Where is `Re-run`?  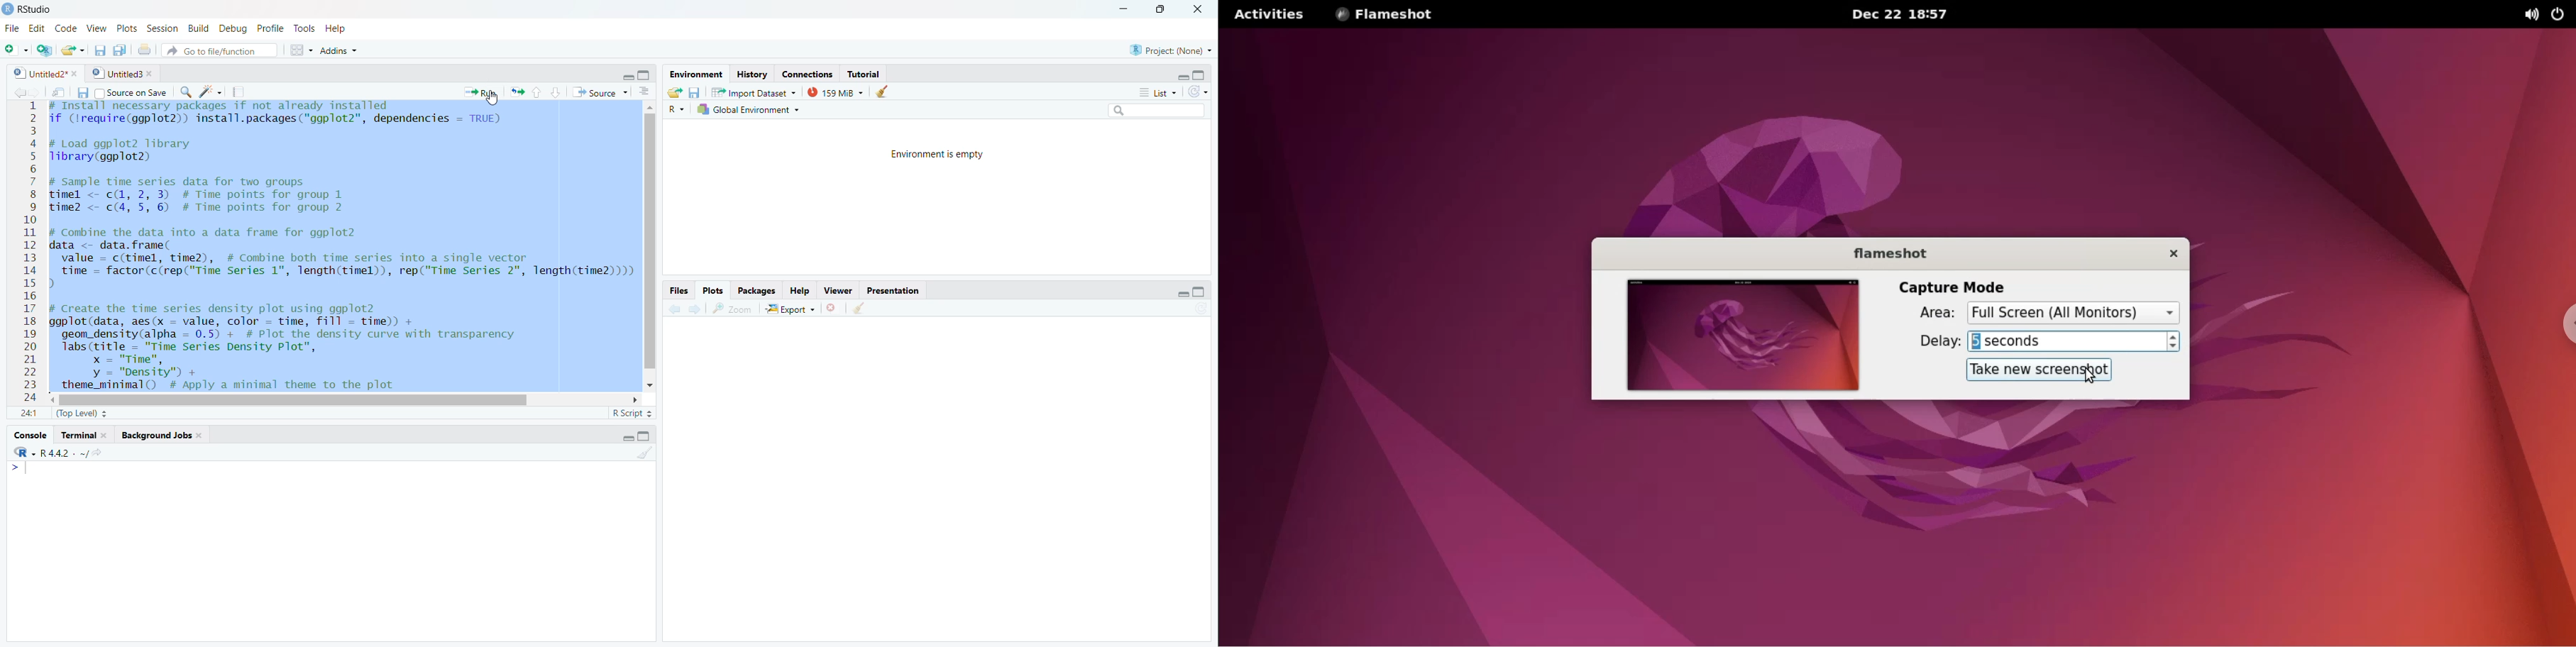
Re-run is located at coordinates (516, 91).